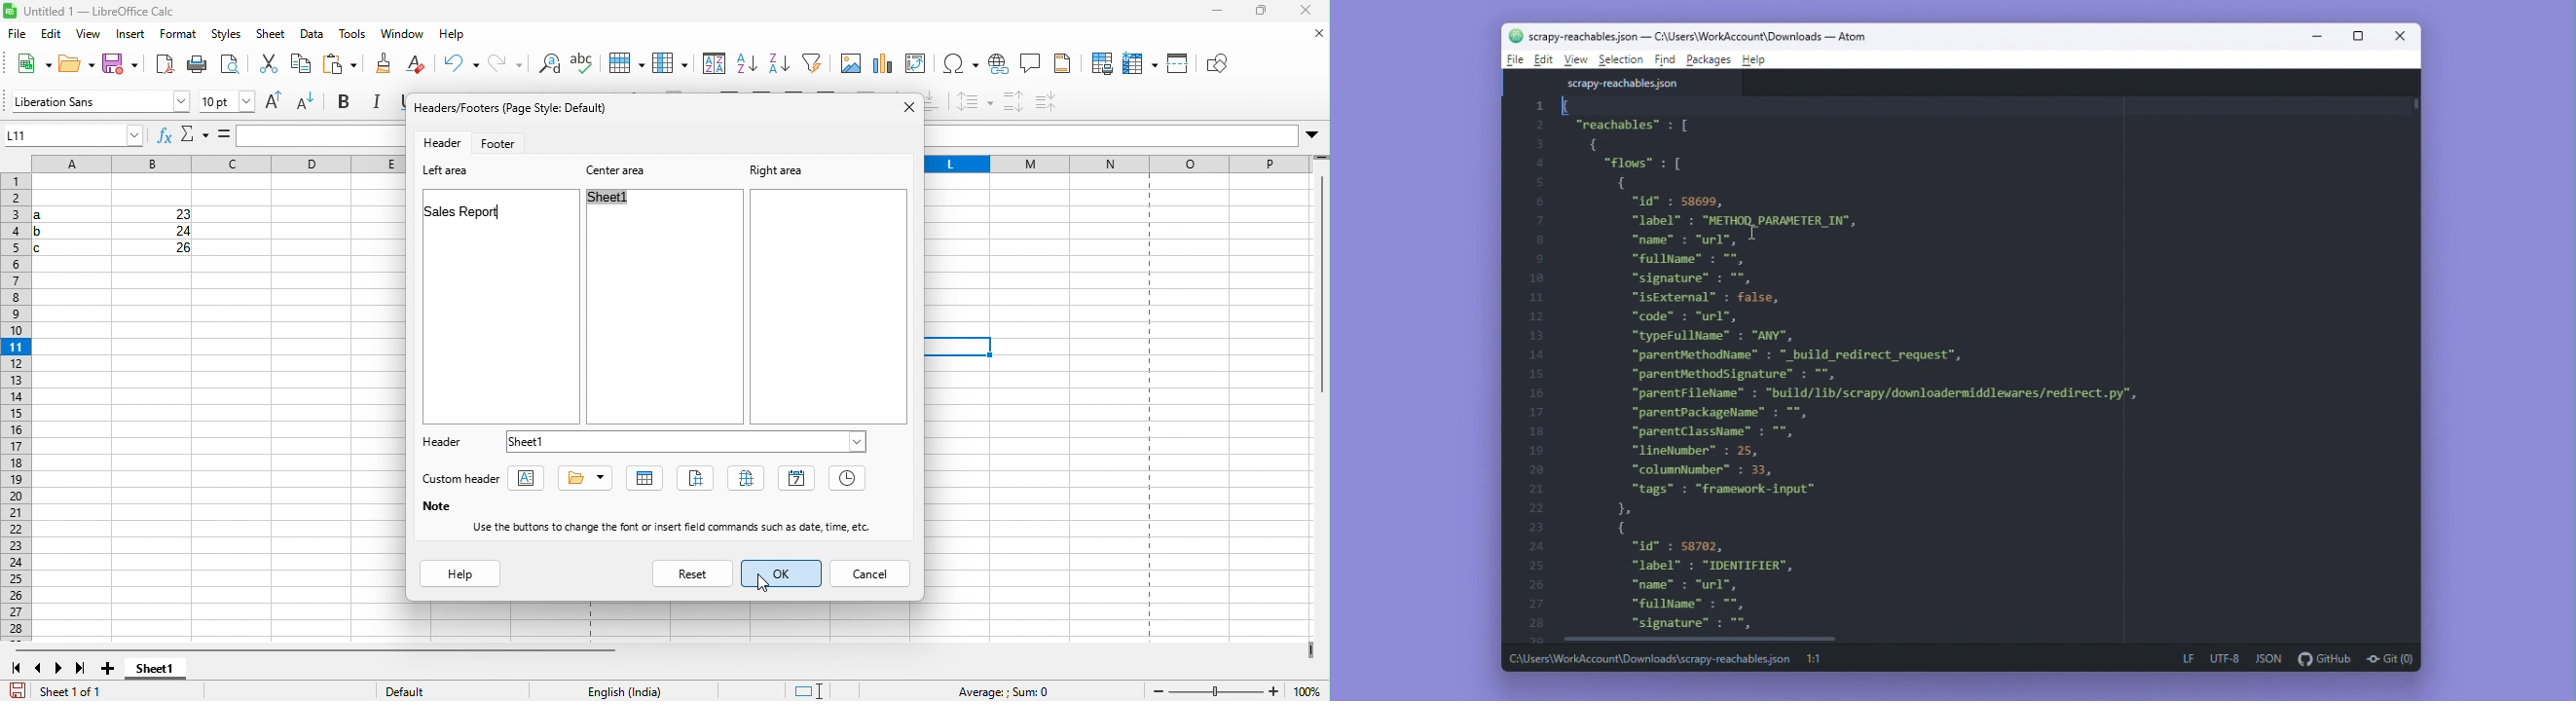 Image resolution: width=2576 pixels, height=728 pixels. I want to click on zoom, so click(1219, 688).